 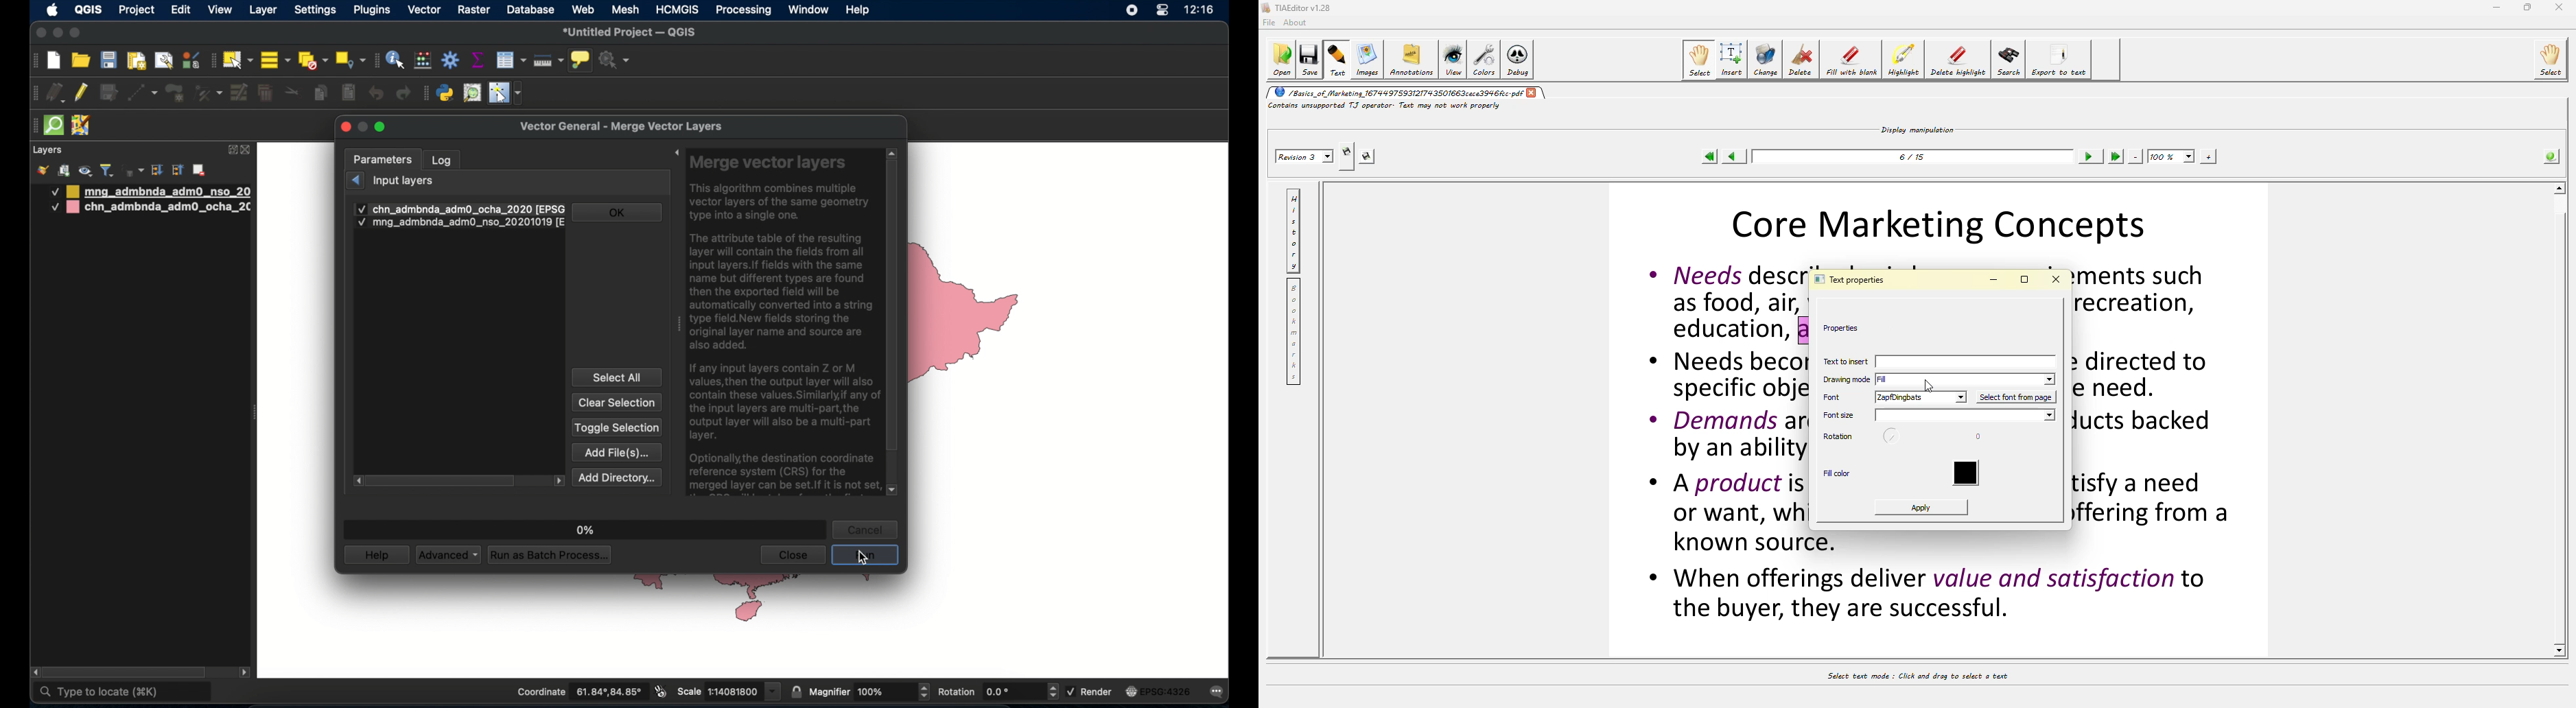 What do you see at coordinates (1308, 60) in the screenshot?
I see `save` at bounding box center [1308, 60].